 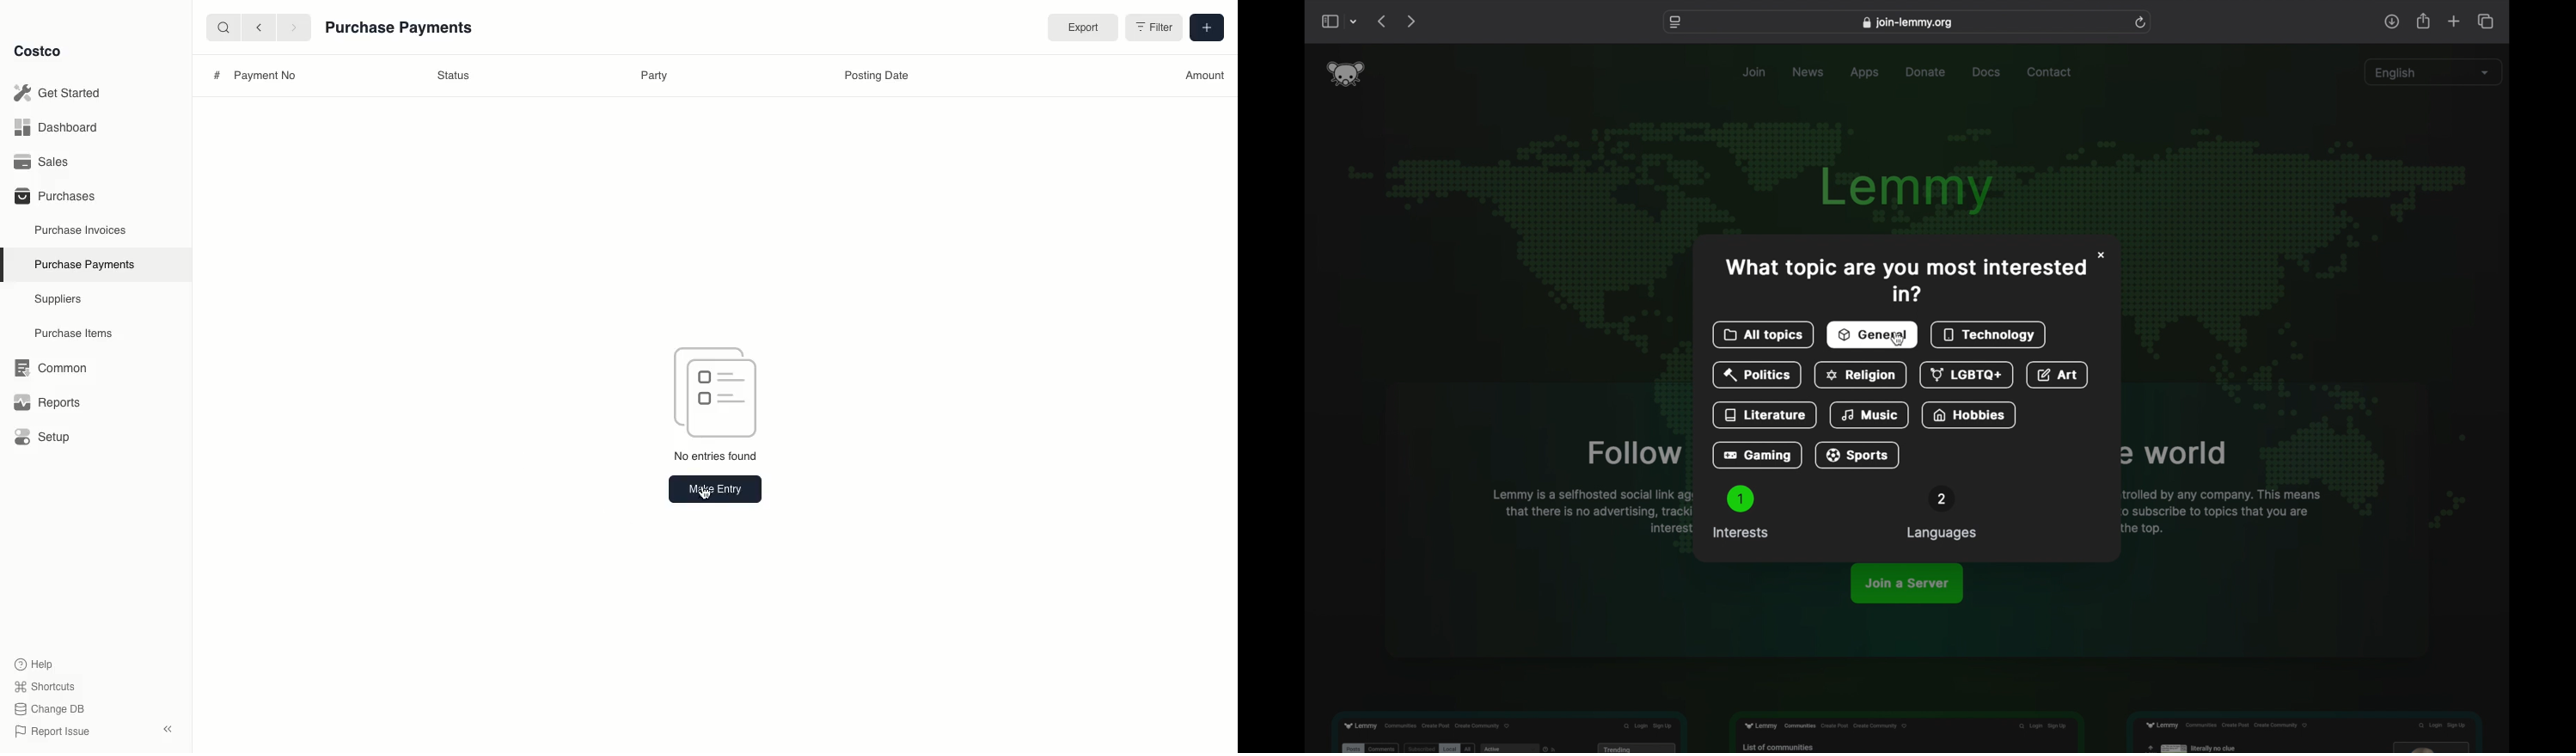 What do you see at coordinates (52, 732) in the screenshot?
I see `Report Issue` at bounding box center [52, 732].